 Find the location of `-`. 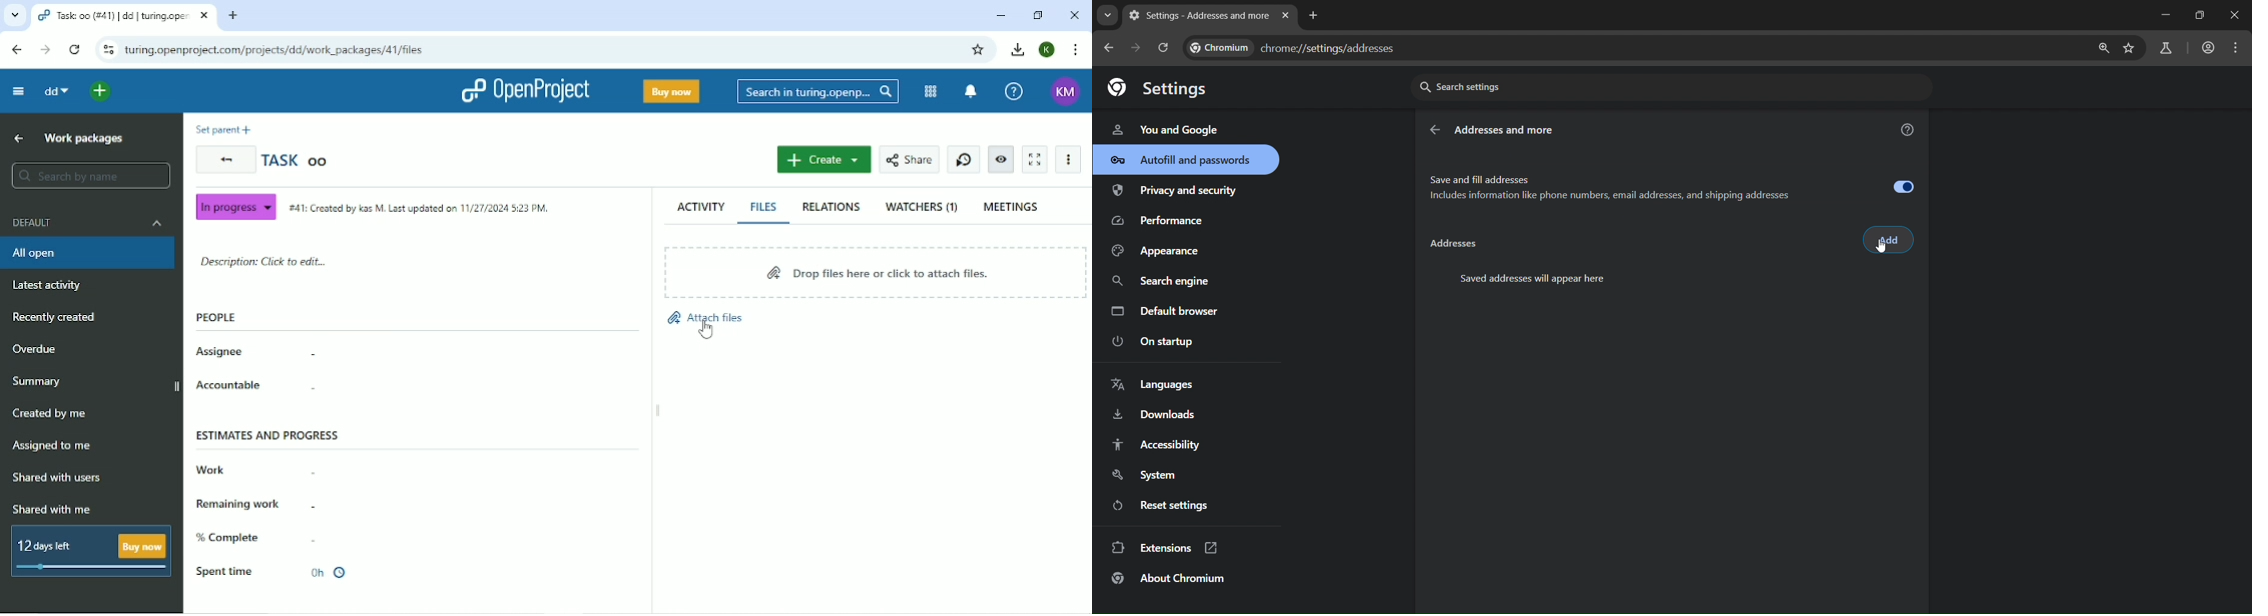

- is located at coordinates (330, 391).